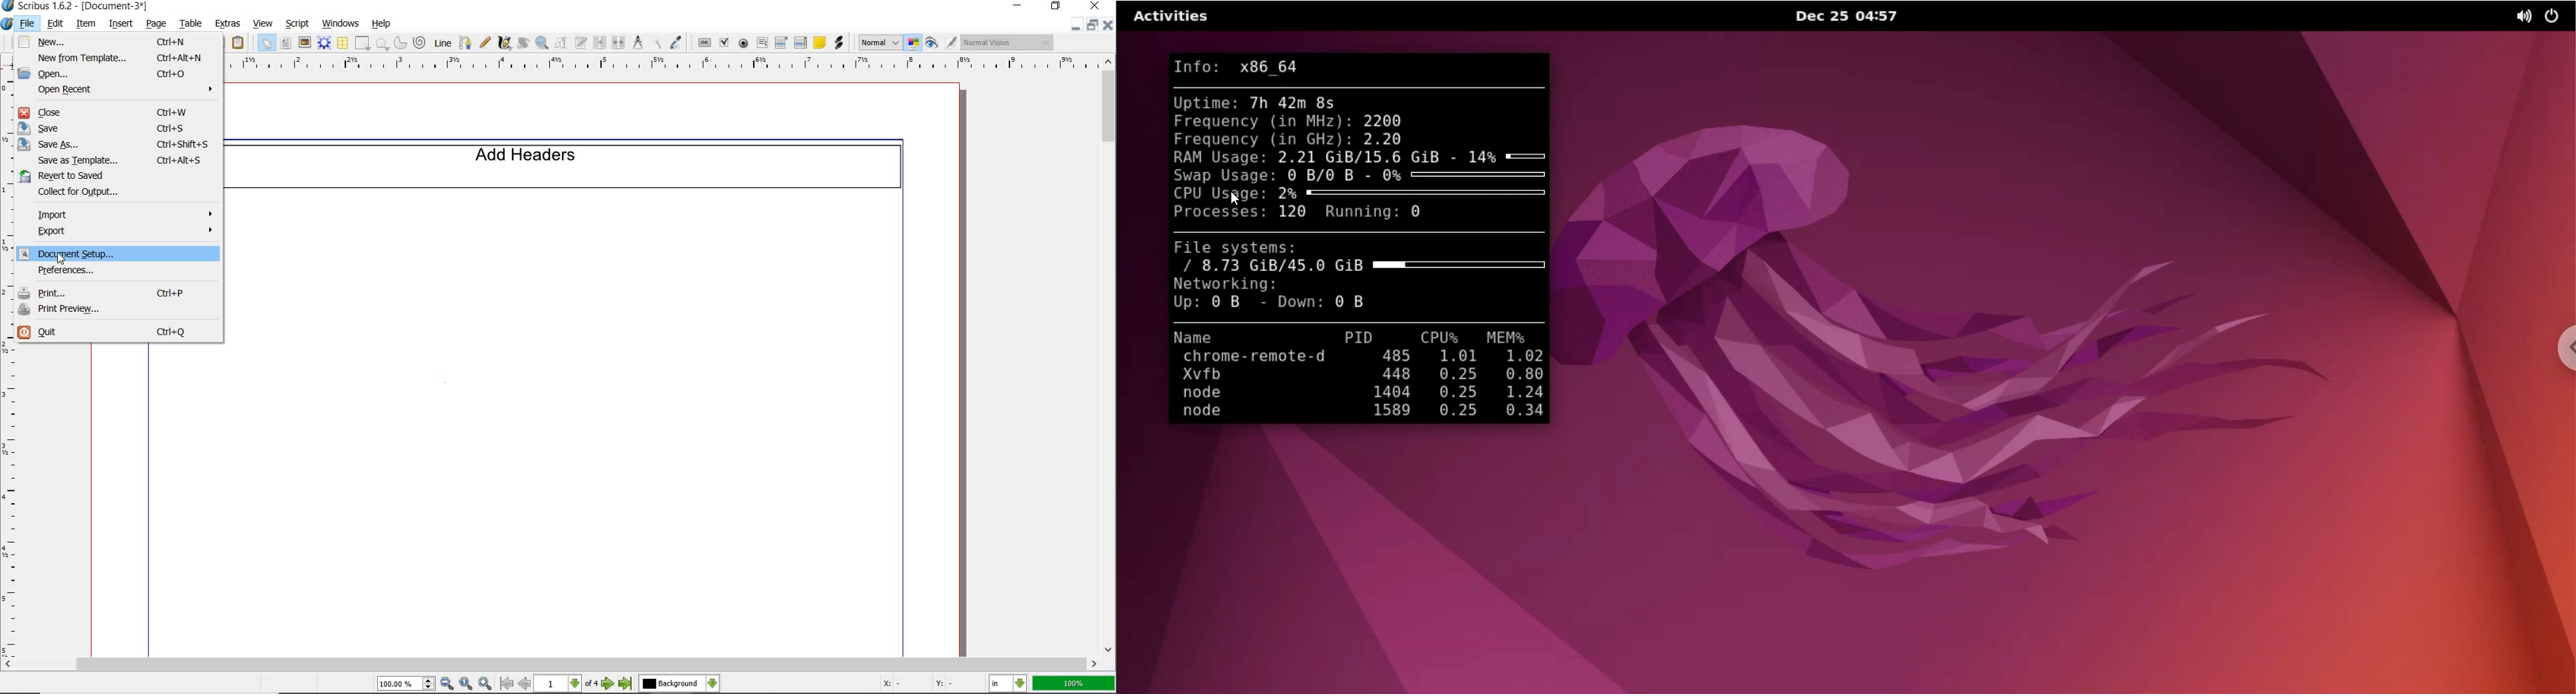 The width and height of the screenshot is (2576, 700). What do you see at coordinates (86, 25) in the screenshot?
I see `item` at bounding box center [86, 25].